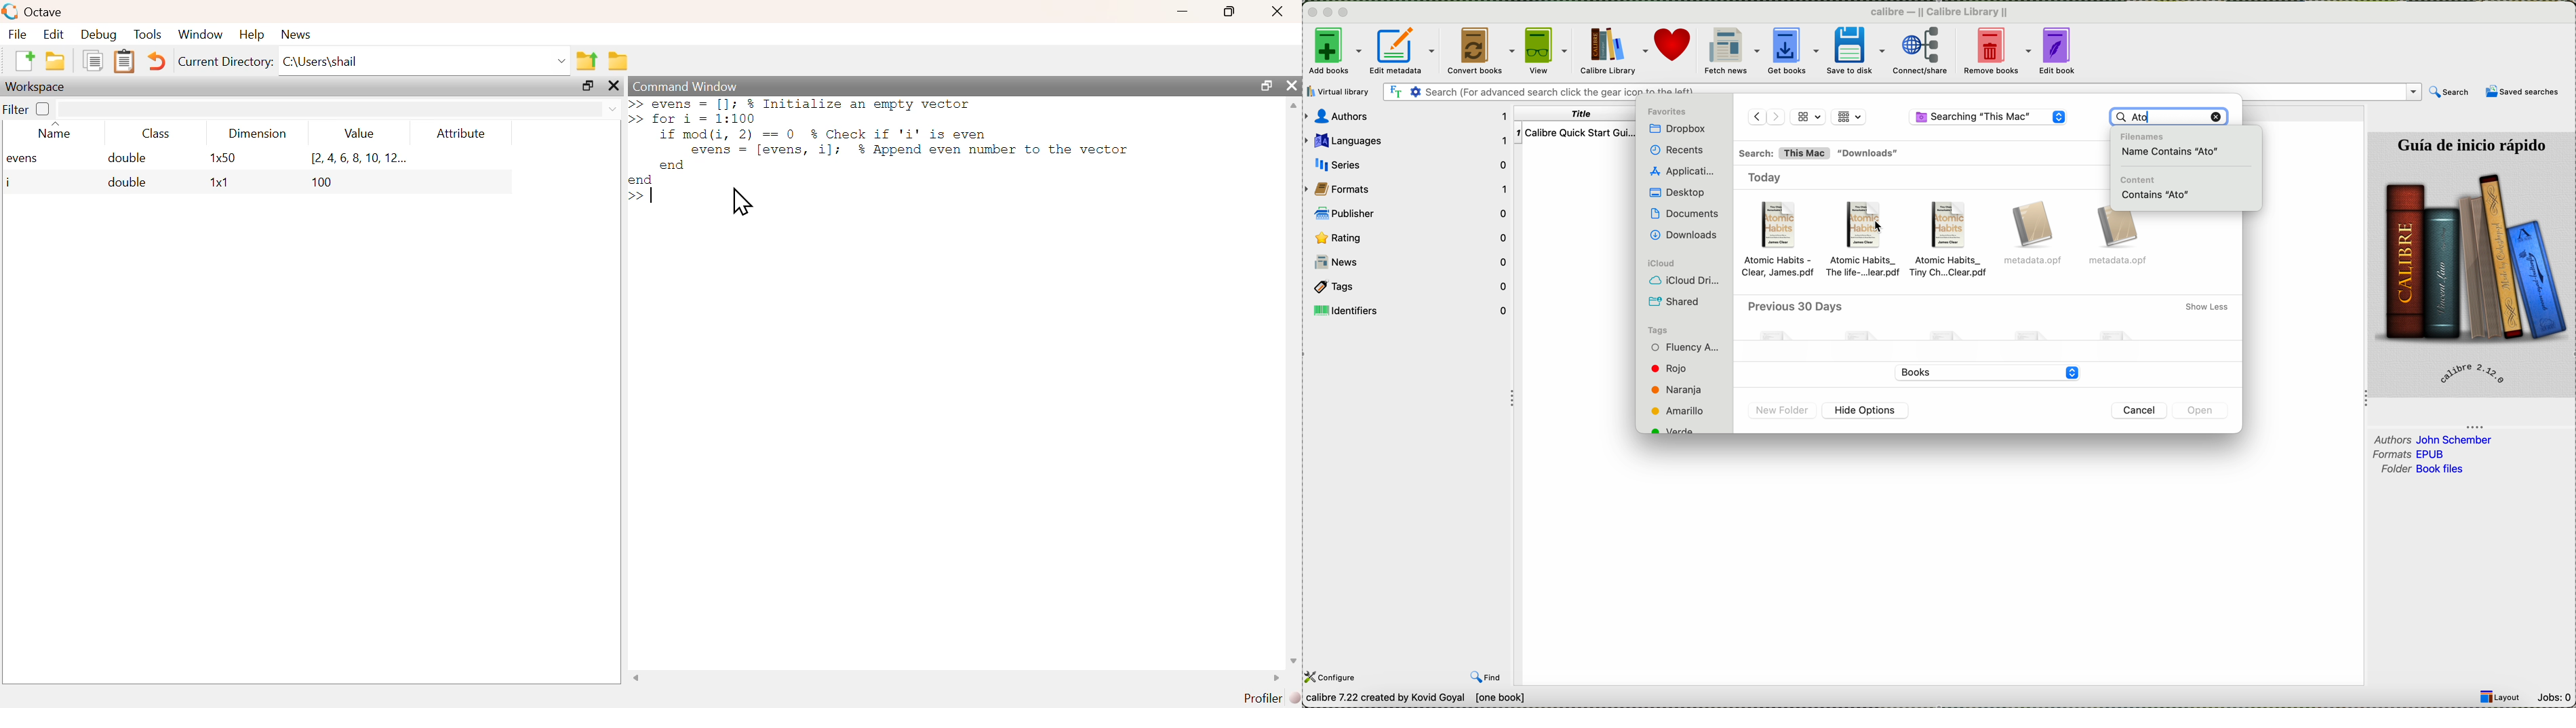 The image size is (2576, 728). What do you see at coordinates (1658, 329) in the screenshot?
I see `tags` at bounding box center [1658, 329].